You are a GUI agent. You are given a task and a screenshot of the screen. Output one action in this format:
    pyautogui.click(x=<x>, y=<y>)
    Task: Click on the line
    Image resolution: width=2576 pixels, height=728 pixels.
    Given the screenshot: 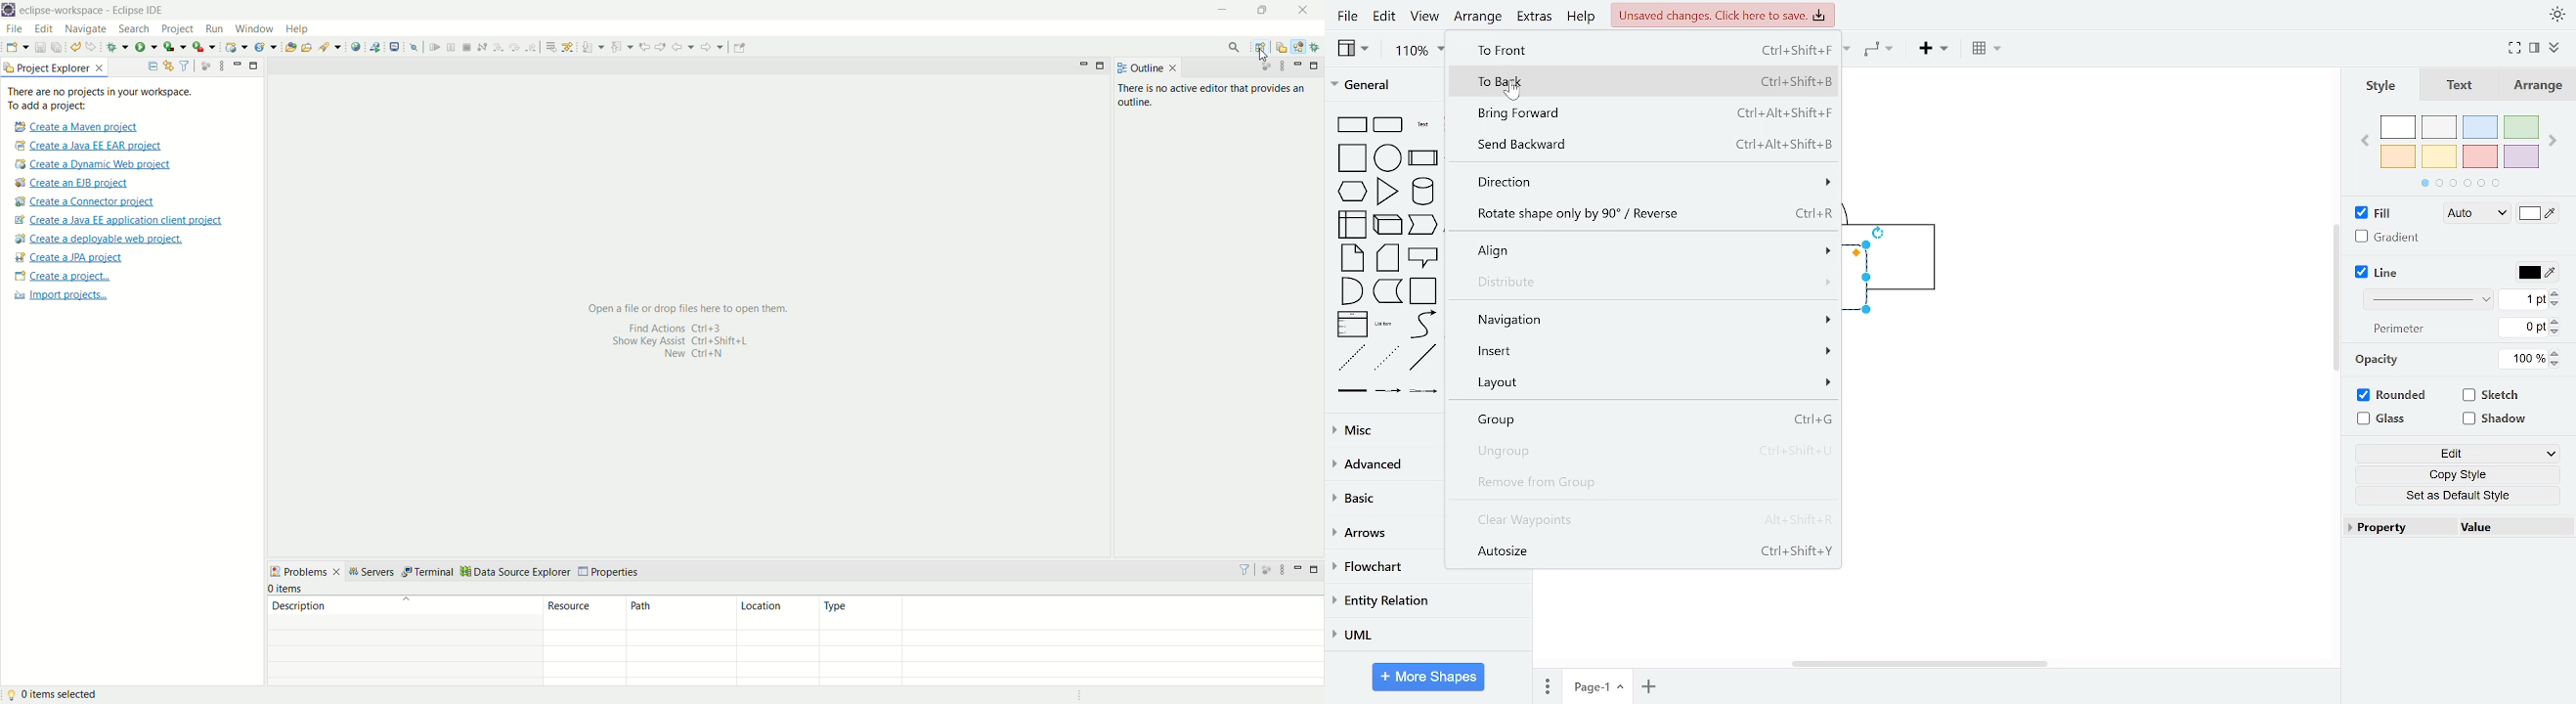 What is the action you would take?
    pyautogui.click(x=1424, y=358)
    